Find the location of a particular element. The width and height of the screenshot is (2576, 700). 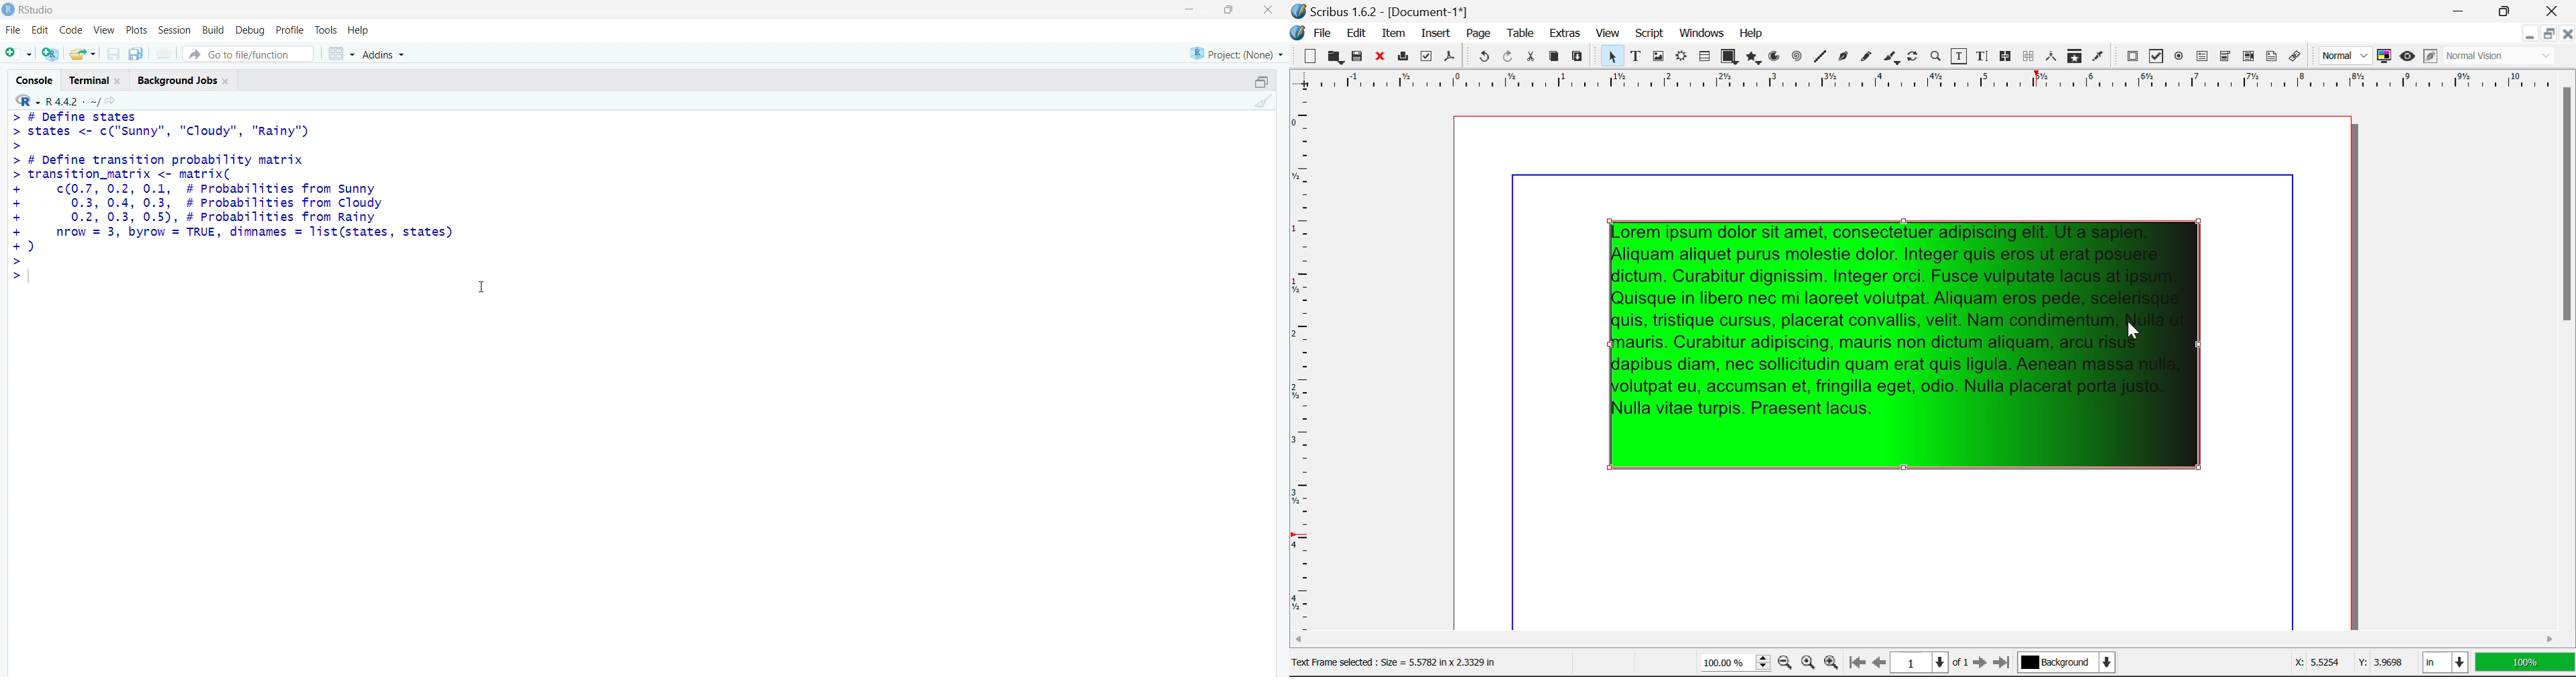

Script is located at coordinates (1650, 34).